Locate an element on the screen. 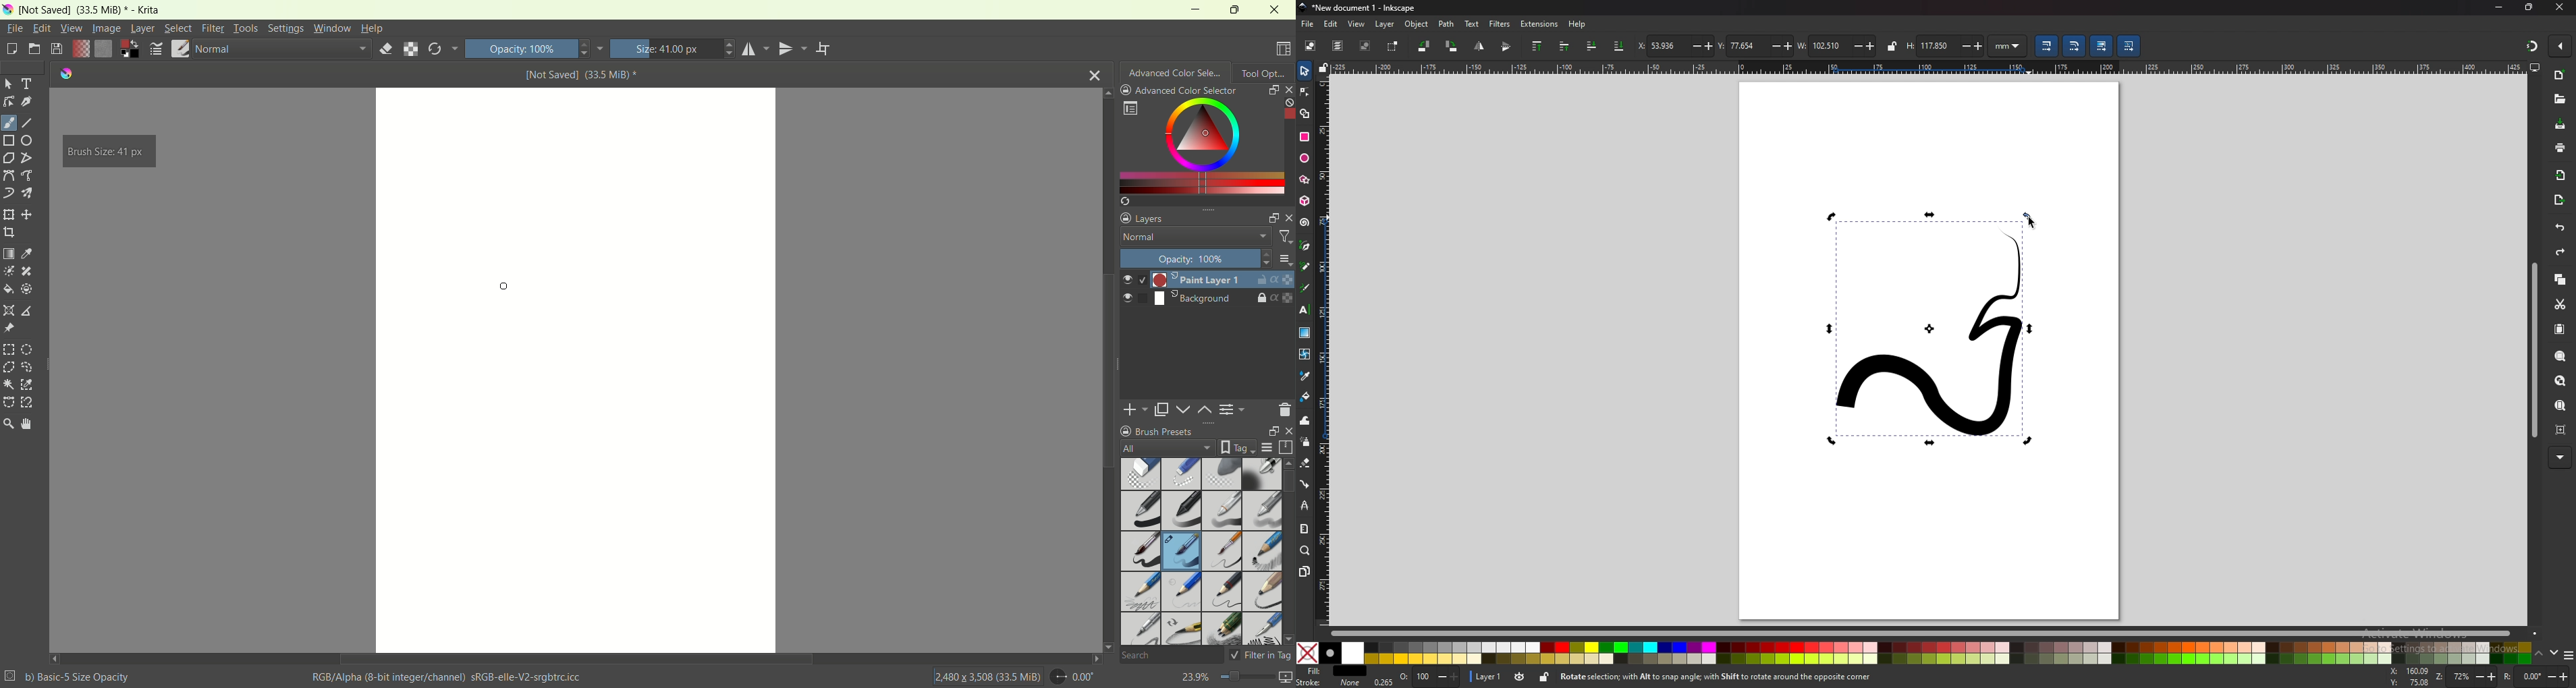 The width and height of the screenshot is (2576, 700). 0.00" is located at coordinates (1075, 677).